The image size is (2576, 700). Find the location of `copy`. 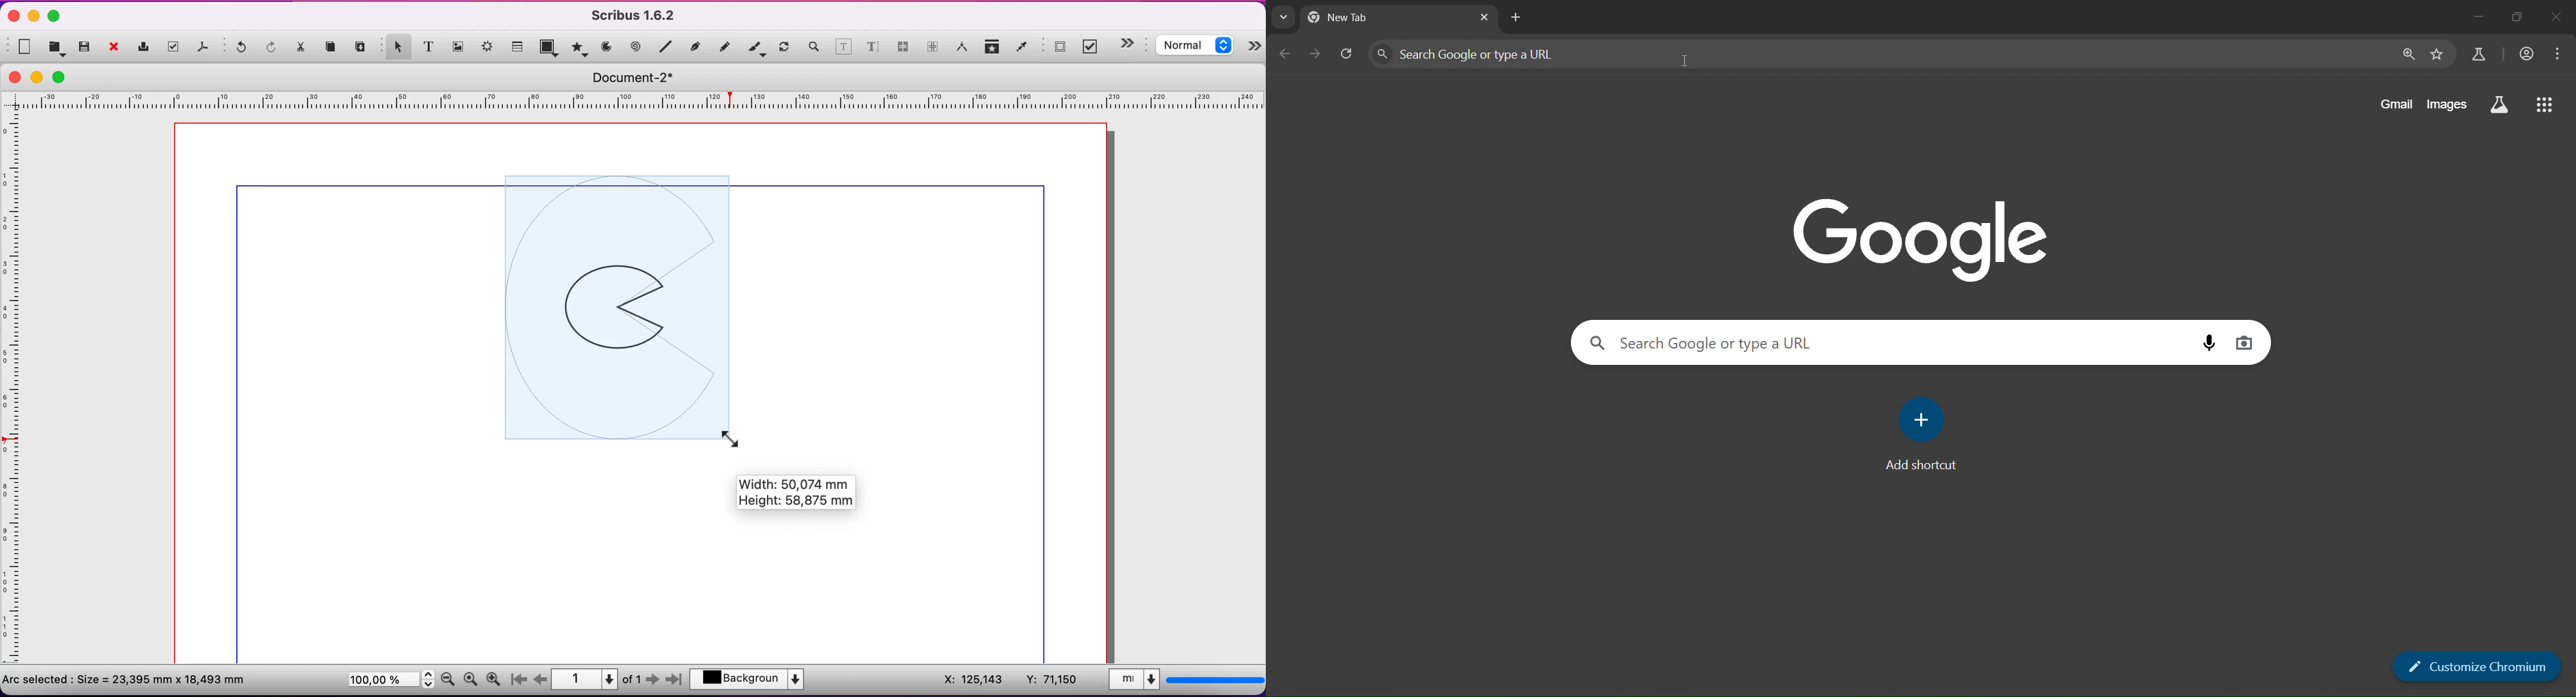

copy is located at coordinates (333, 48).